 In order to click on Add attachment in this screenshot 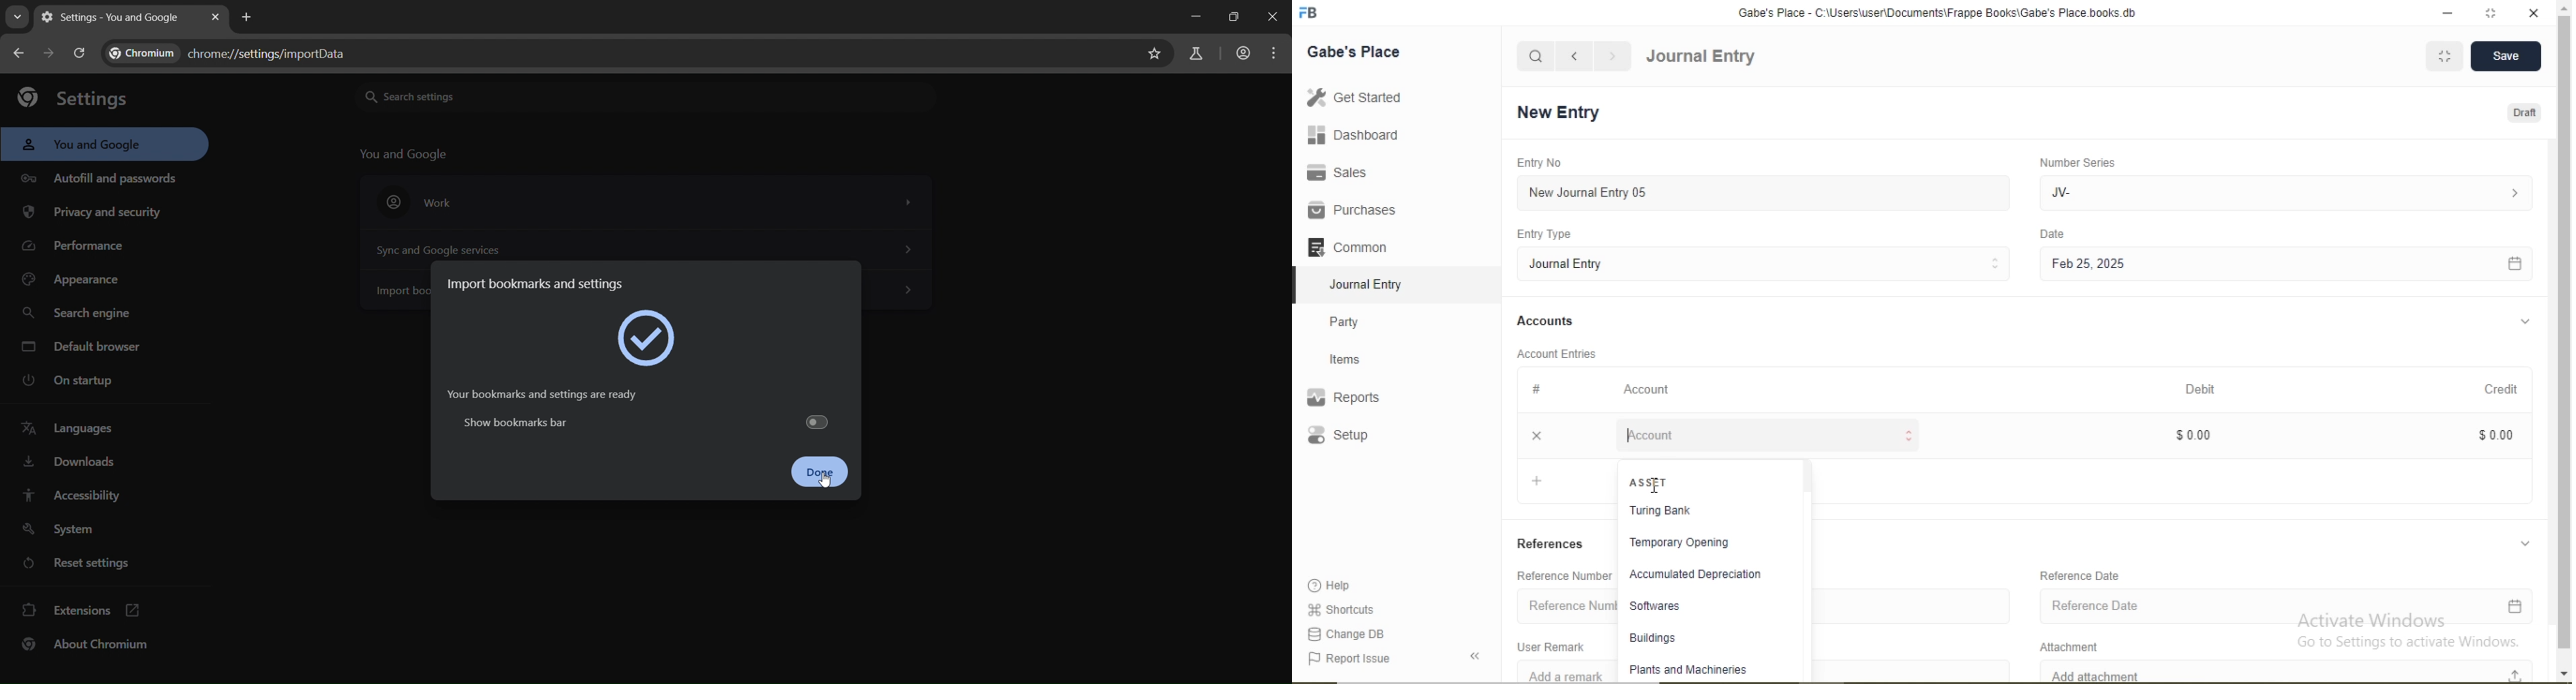, I will do `click(2287, 671)`.